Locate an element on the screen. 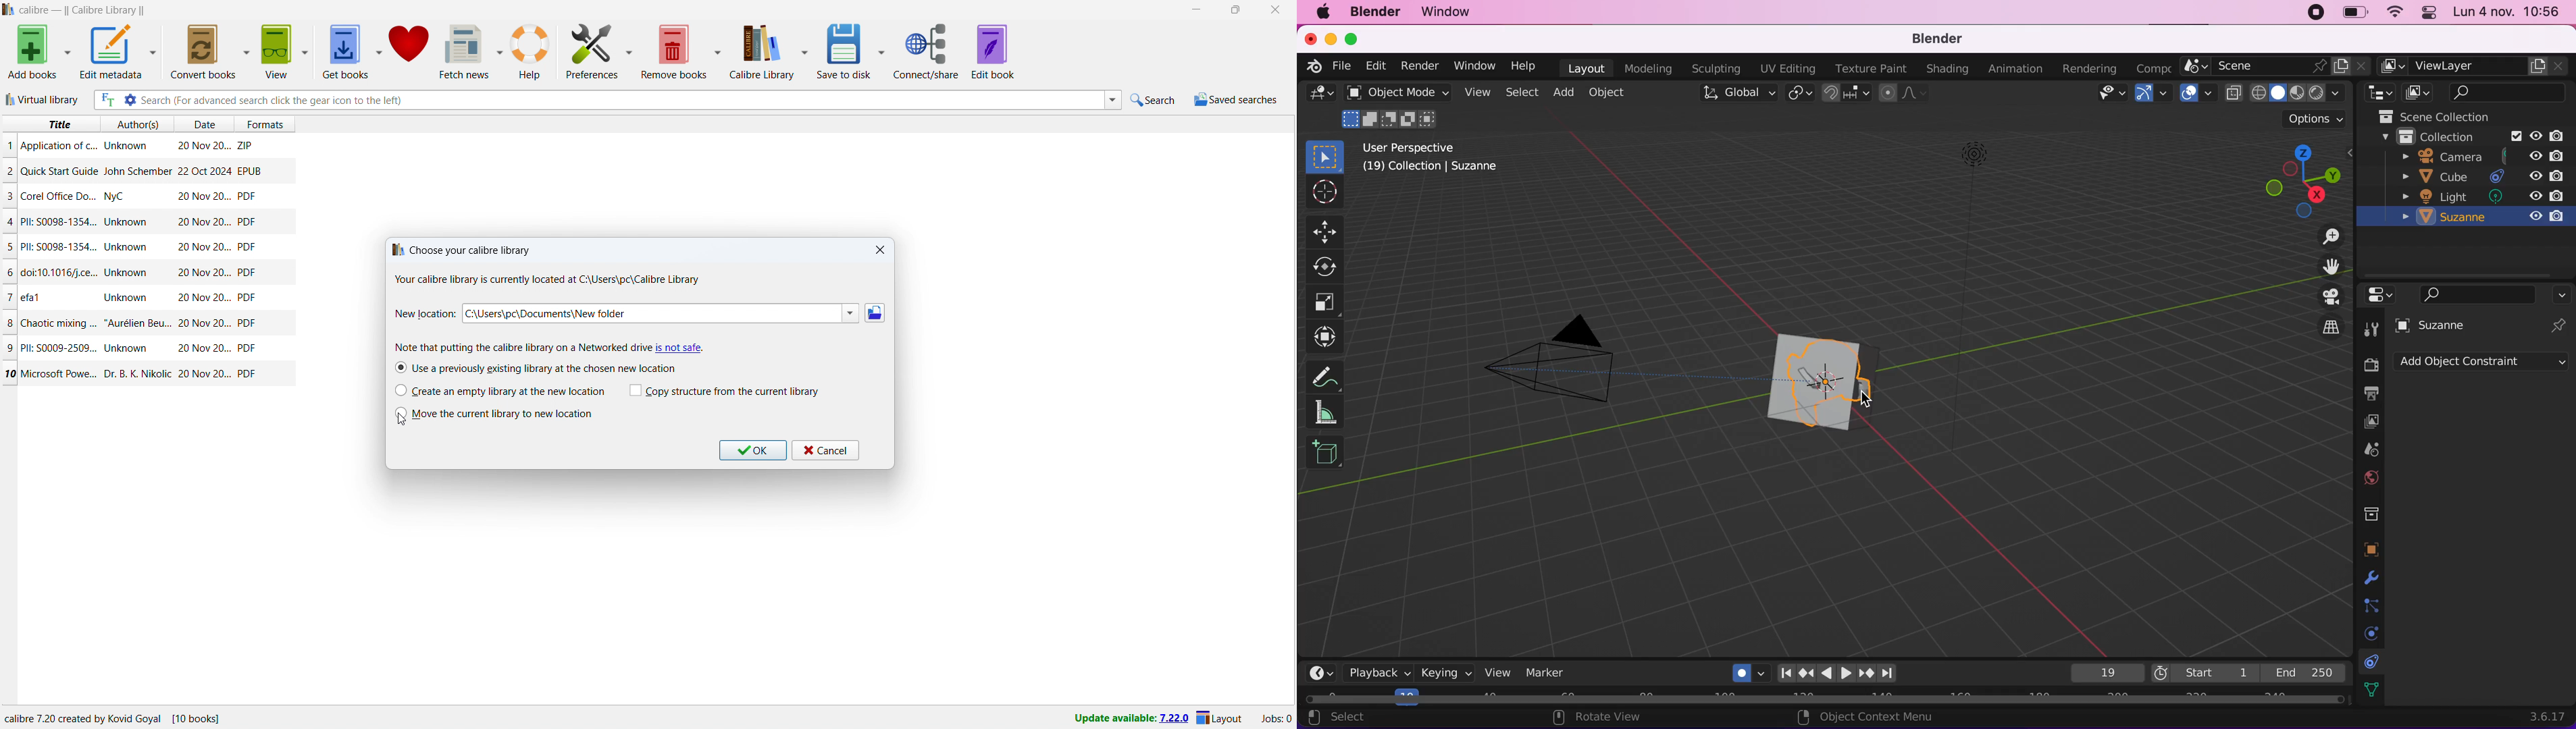 The height and width of the screenshot is (756, 2576). cursor is located at coordinates (404, 423).